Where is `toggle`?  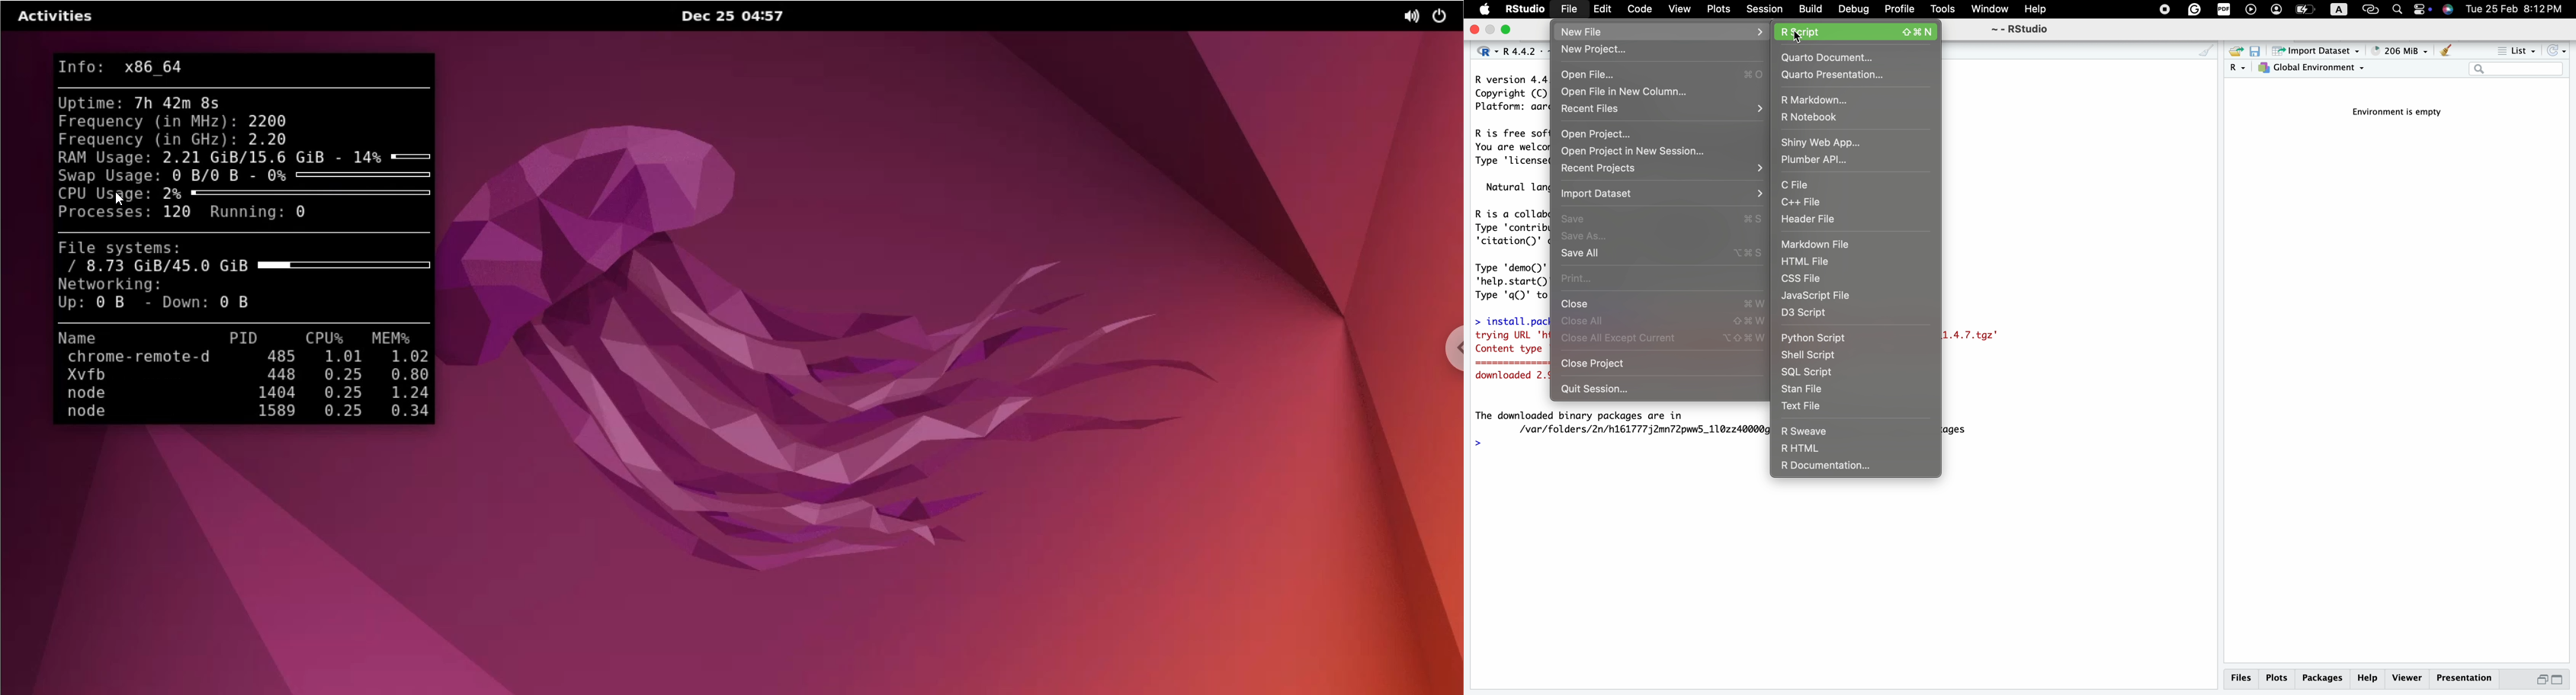
toggle is located at coordinates (2422, 10).